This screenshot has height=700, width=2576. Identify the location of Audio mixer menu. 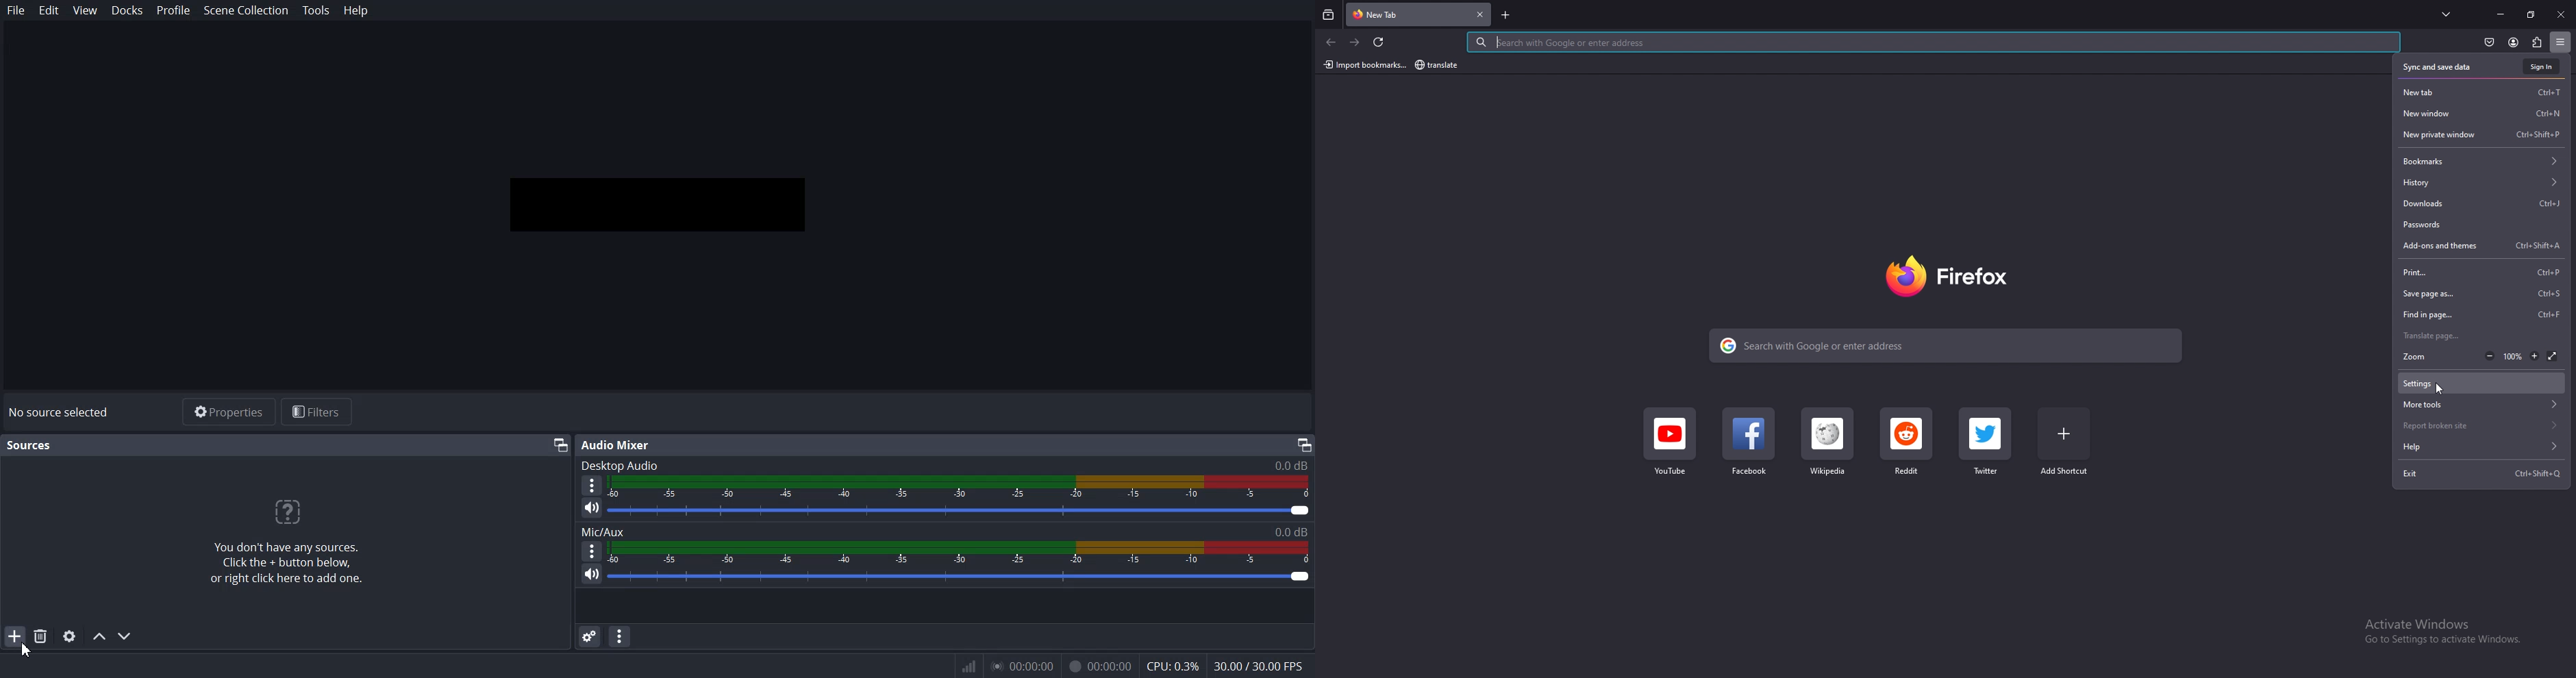
(619, 636).